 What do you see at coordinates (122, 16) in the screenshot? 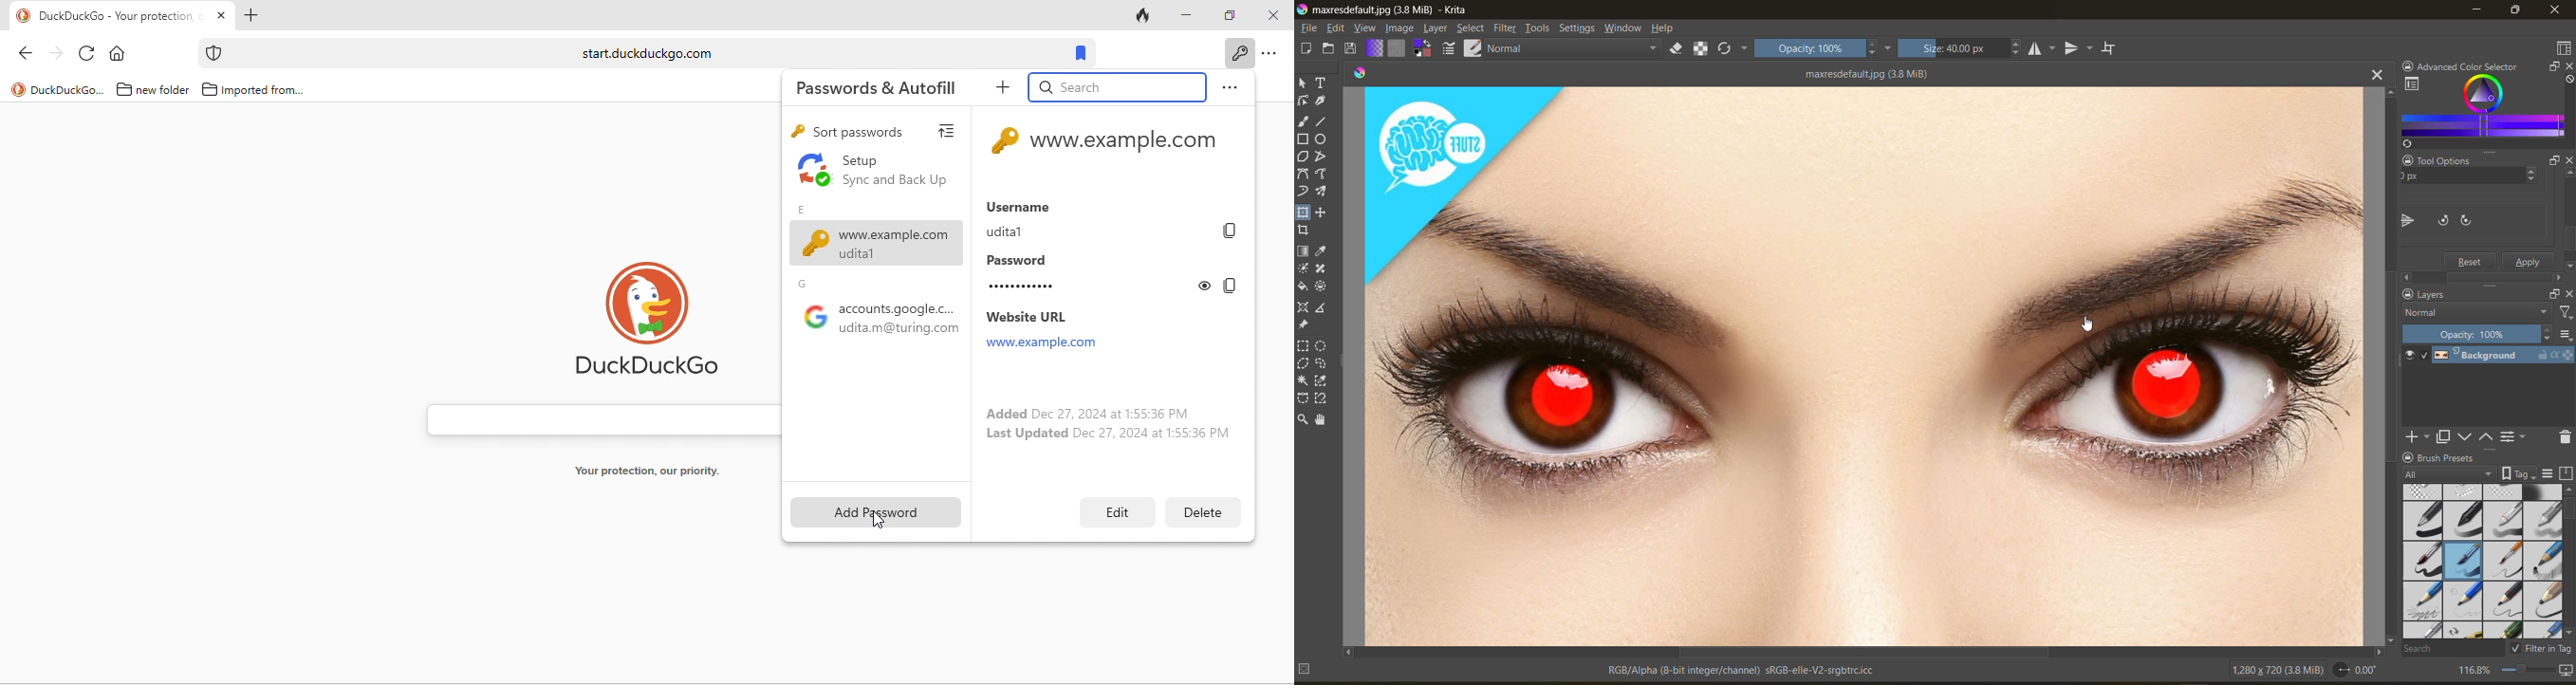
I see `tab "DuckDuckGo - Your protection"` at bounding box center [122, 16].